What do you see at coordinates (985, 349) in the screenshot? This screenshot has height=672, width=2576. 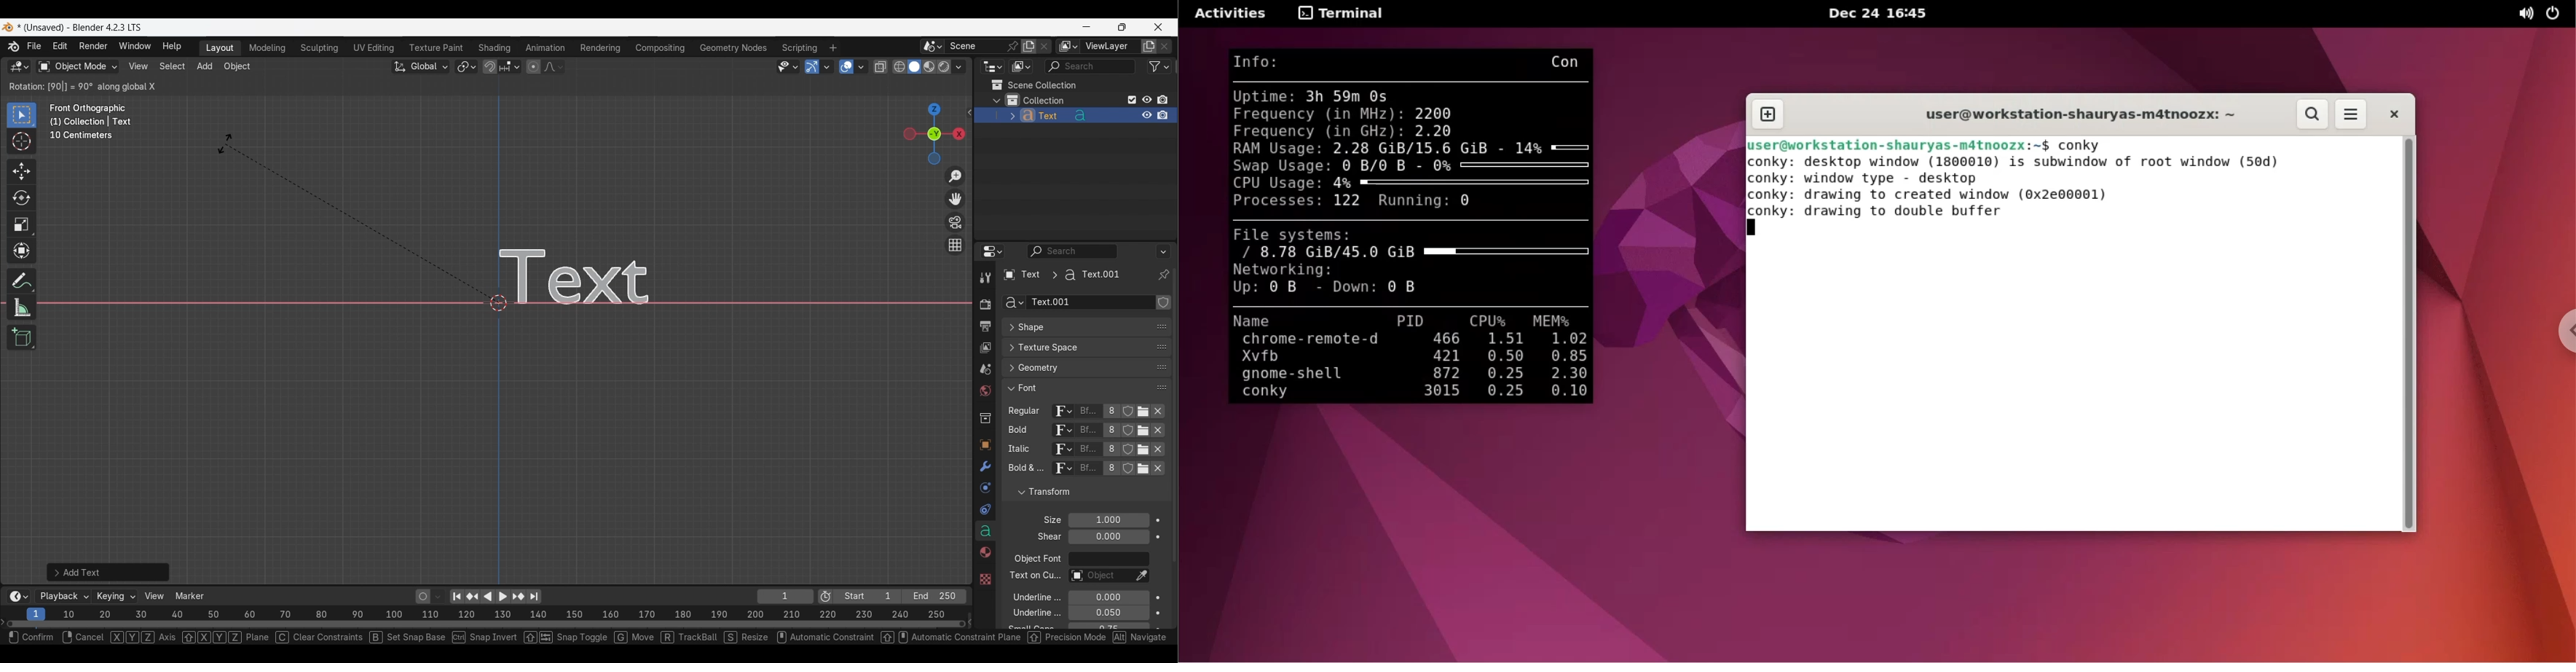 I see `View layer` at bounding box center [985, 349].